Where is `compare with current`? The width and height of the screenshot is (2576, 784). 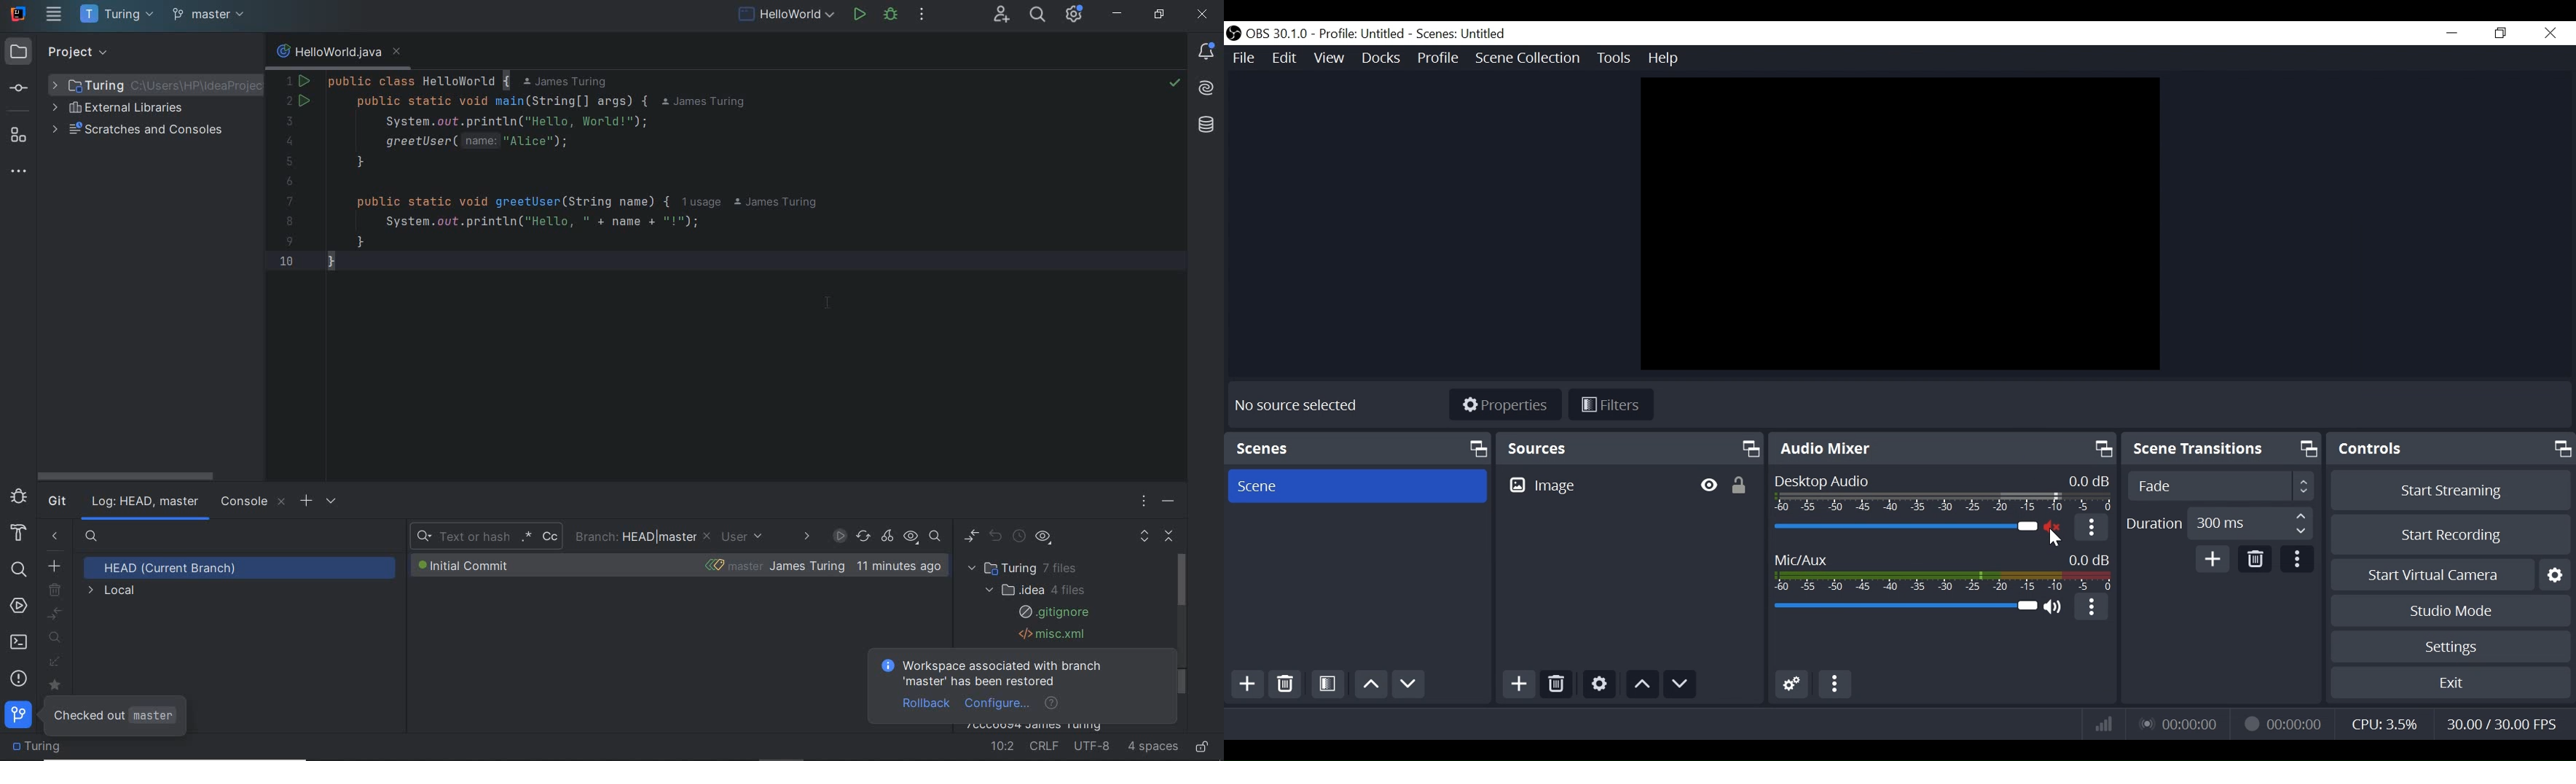
compare with current is located at coordinates (56, 614).